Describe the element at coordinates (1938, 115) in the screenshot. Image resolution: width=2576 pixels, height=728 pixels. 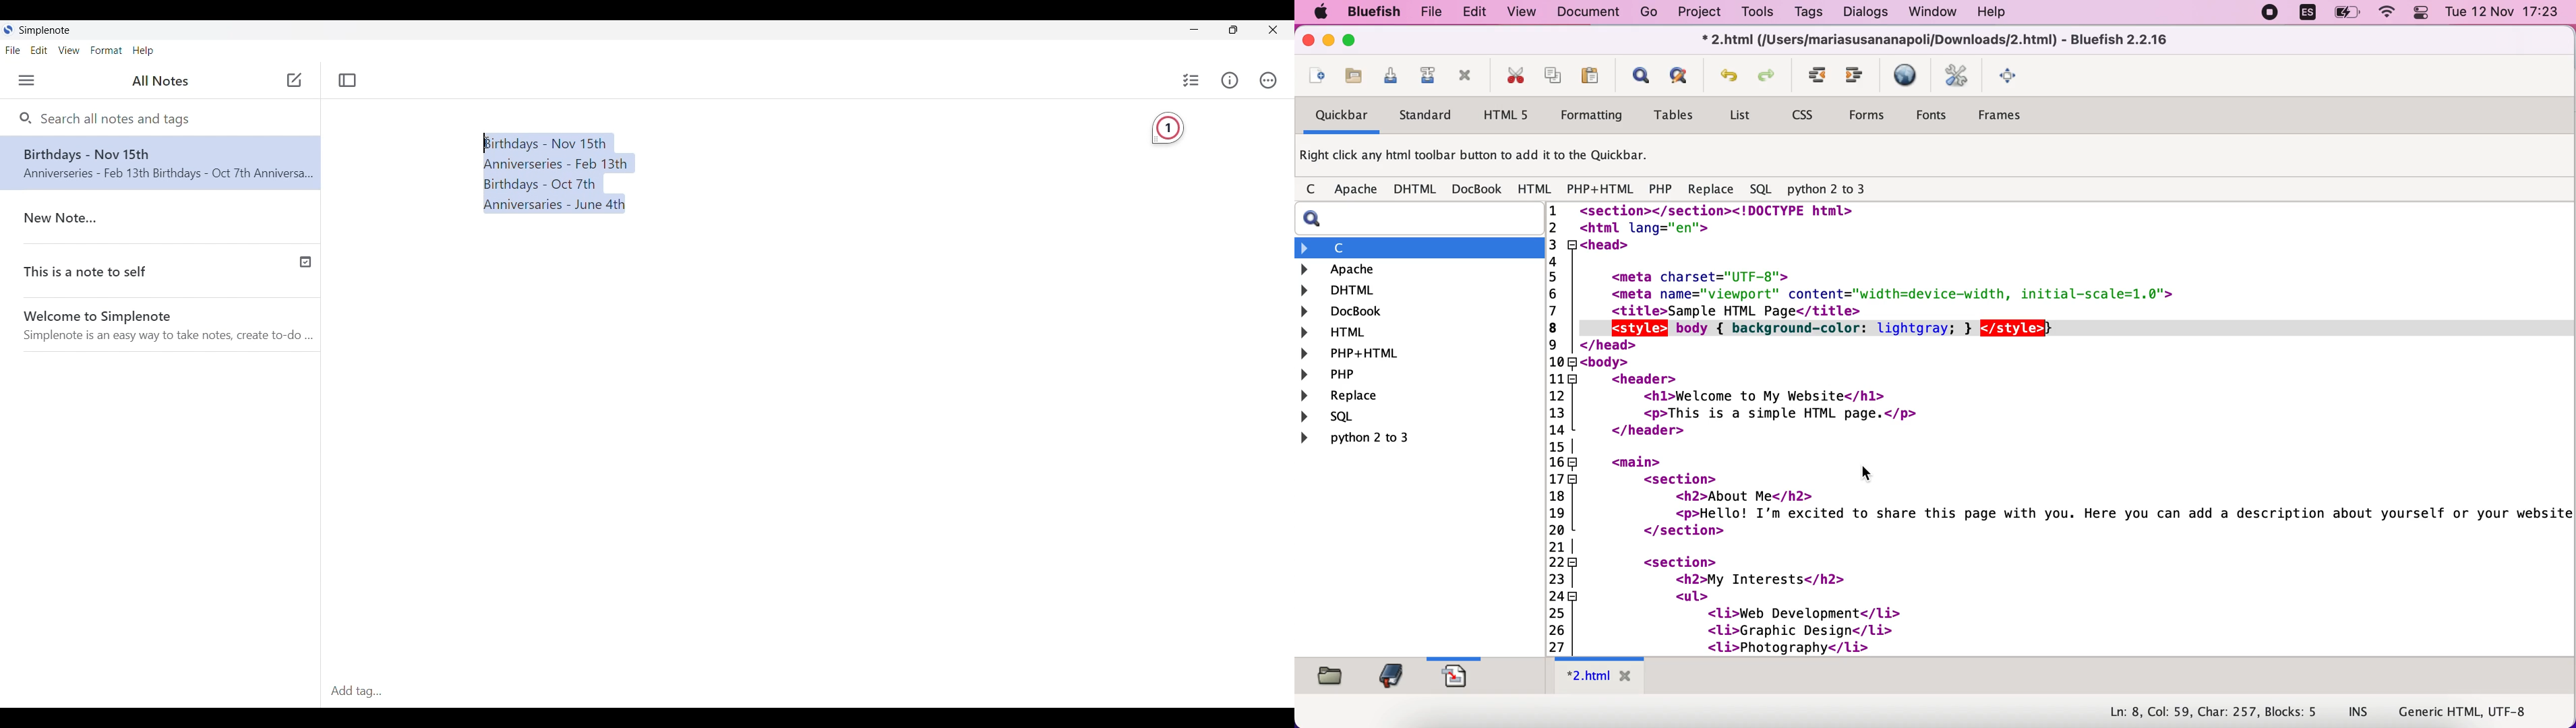
I see `fonts` at that location.